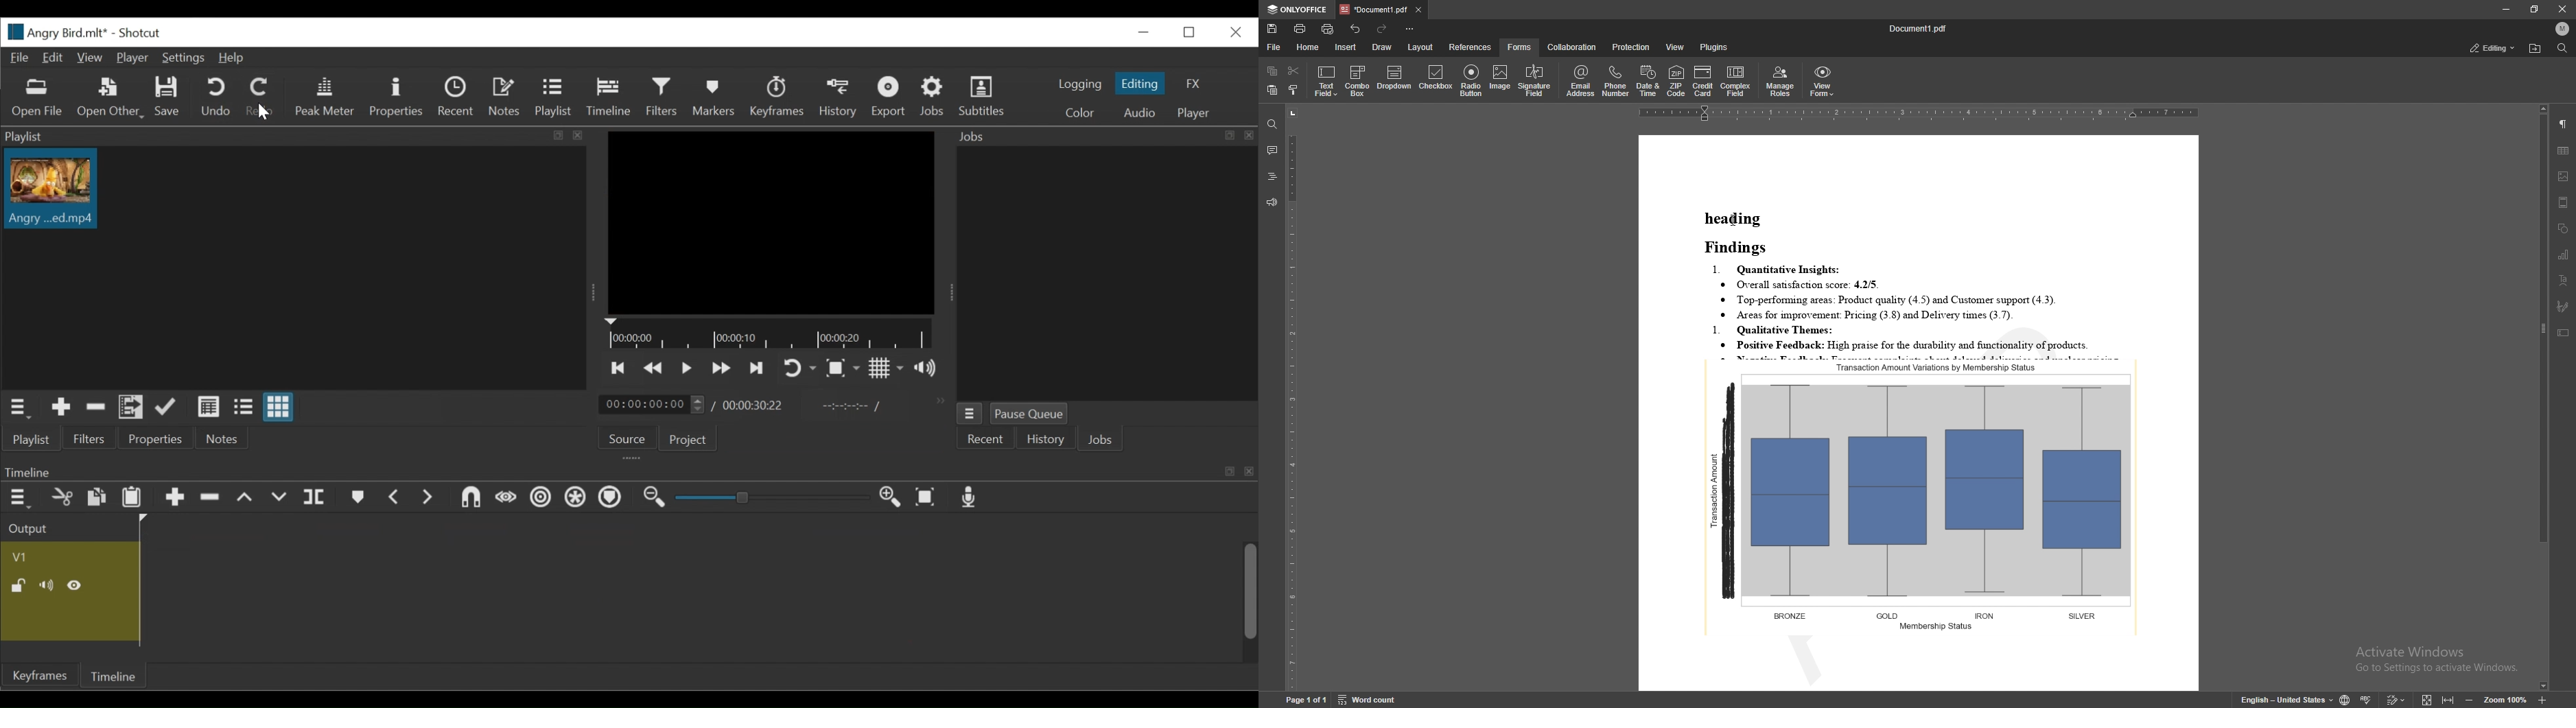  Describe the element at coordinates (1102, 136) in the screenshot. I see `Jobs Panel` at that location.